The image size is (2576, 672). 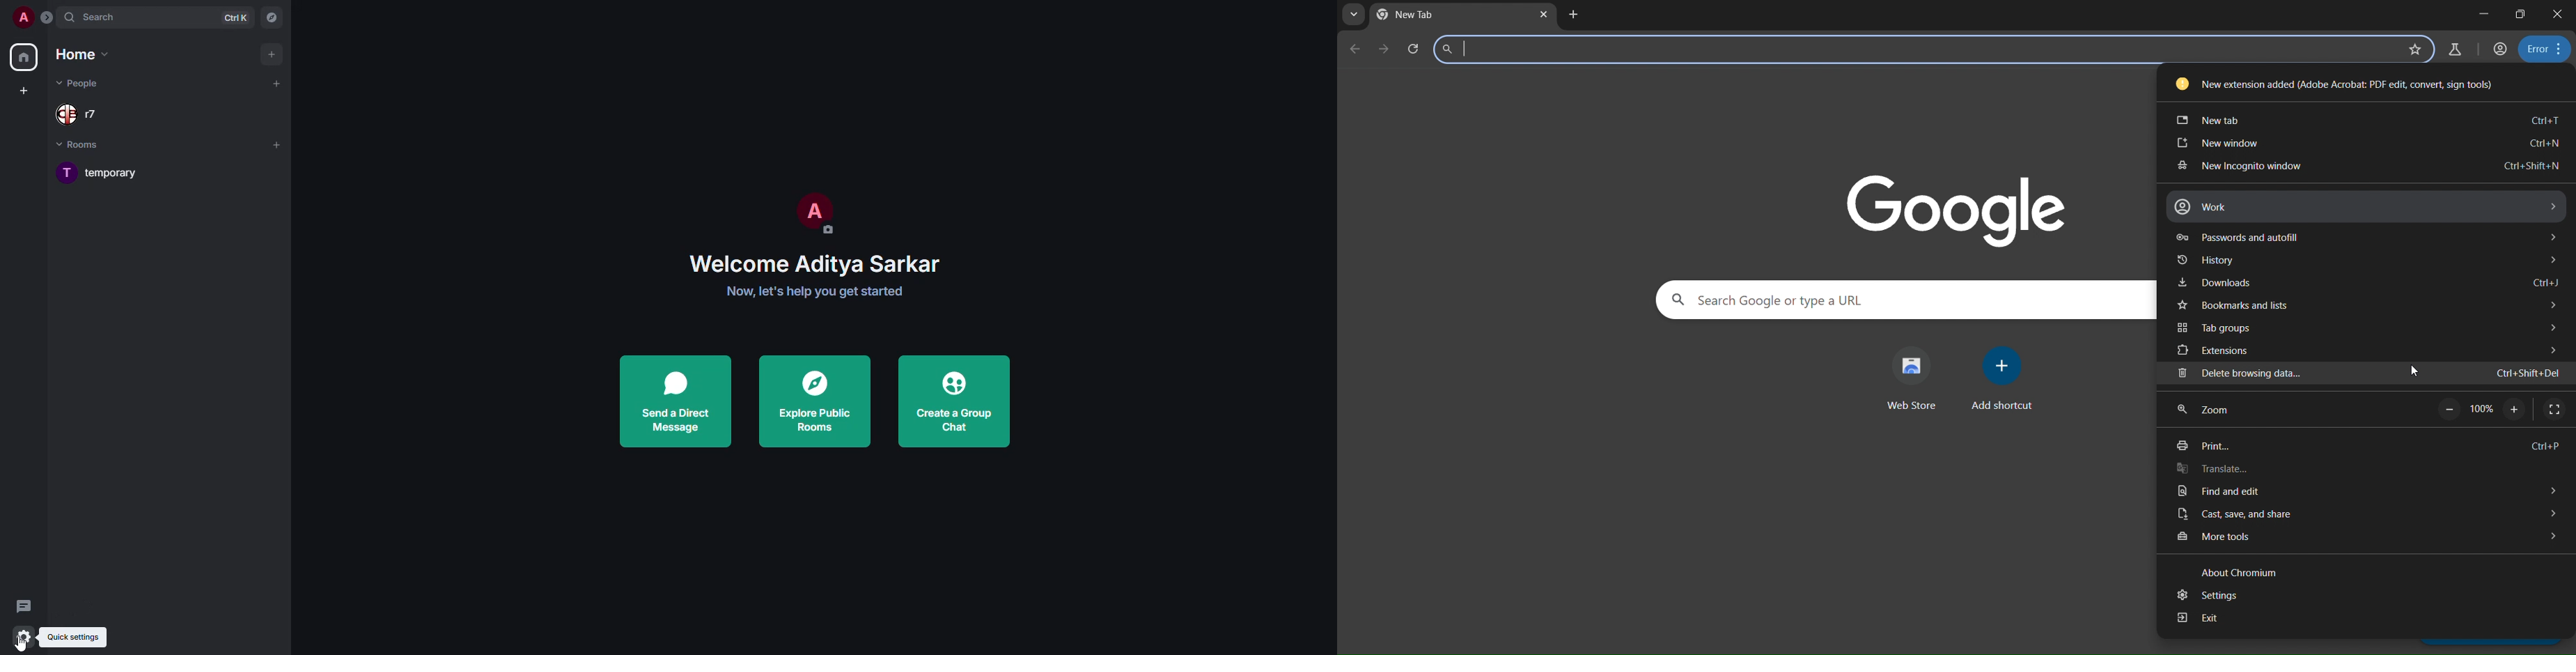 What do you see at coordinates (2367, 208) in the screenshot?
I see `work` at bounding box center [2367, 208].